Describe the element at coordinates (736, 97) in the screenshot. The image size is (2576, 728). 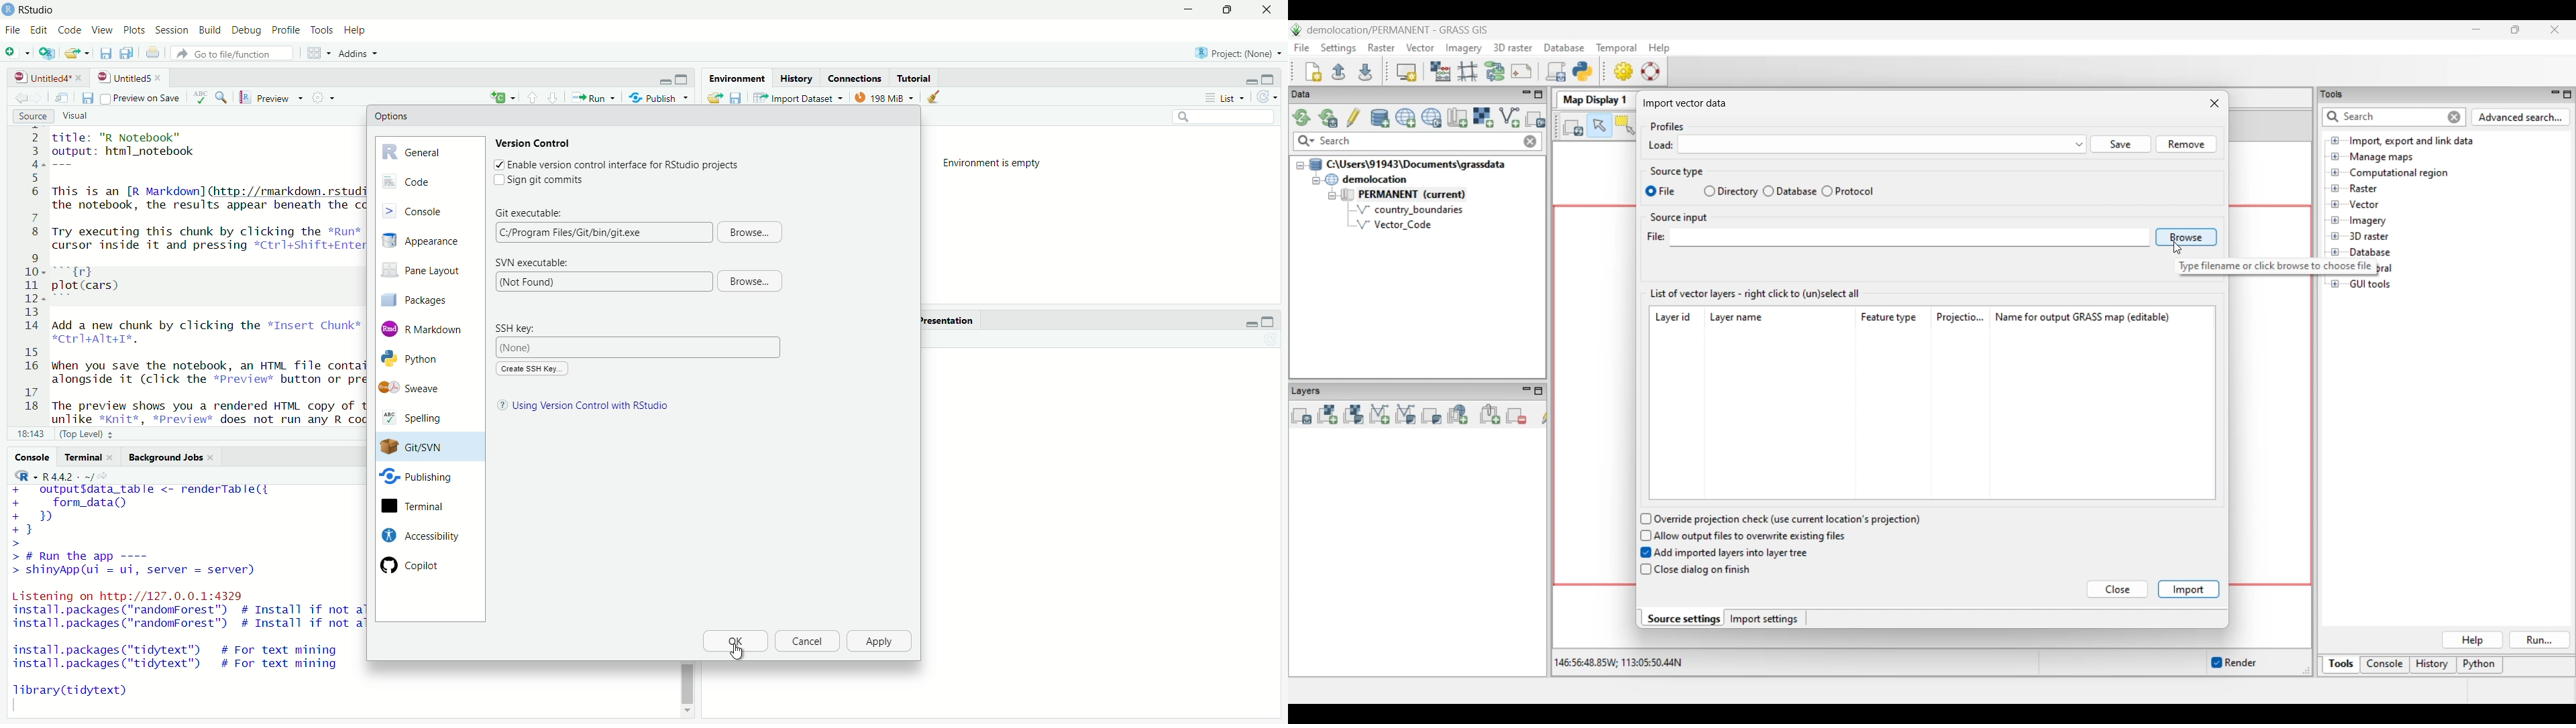
I see `save workspace` at that location.